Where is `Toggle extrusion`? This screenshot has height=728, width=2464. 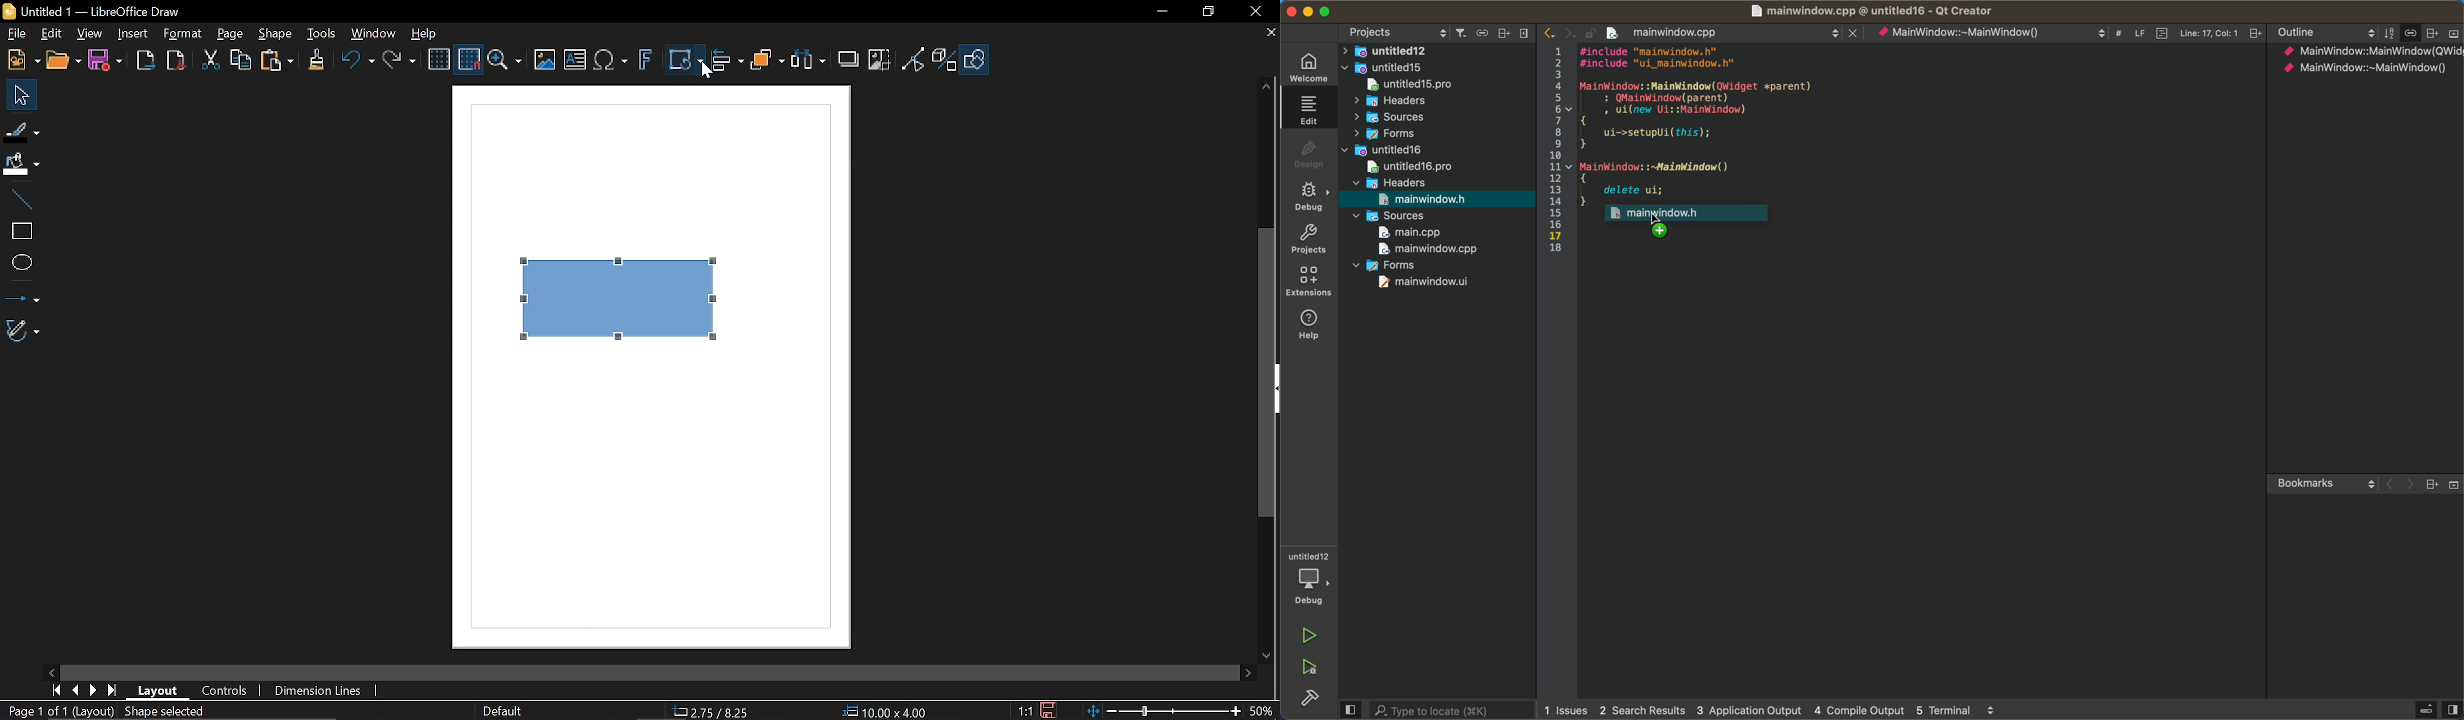
Toggle extrusion is located at coordinates (946, 61).